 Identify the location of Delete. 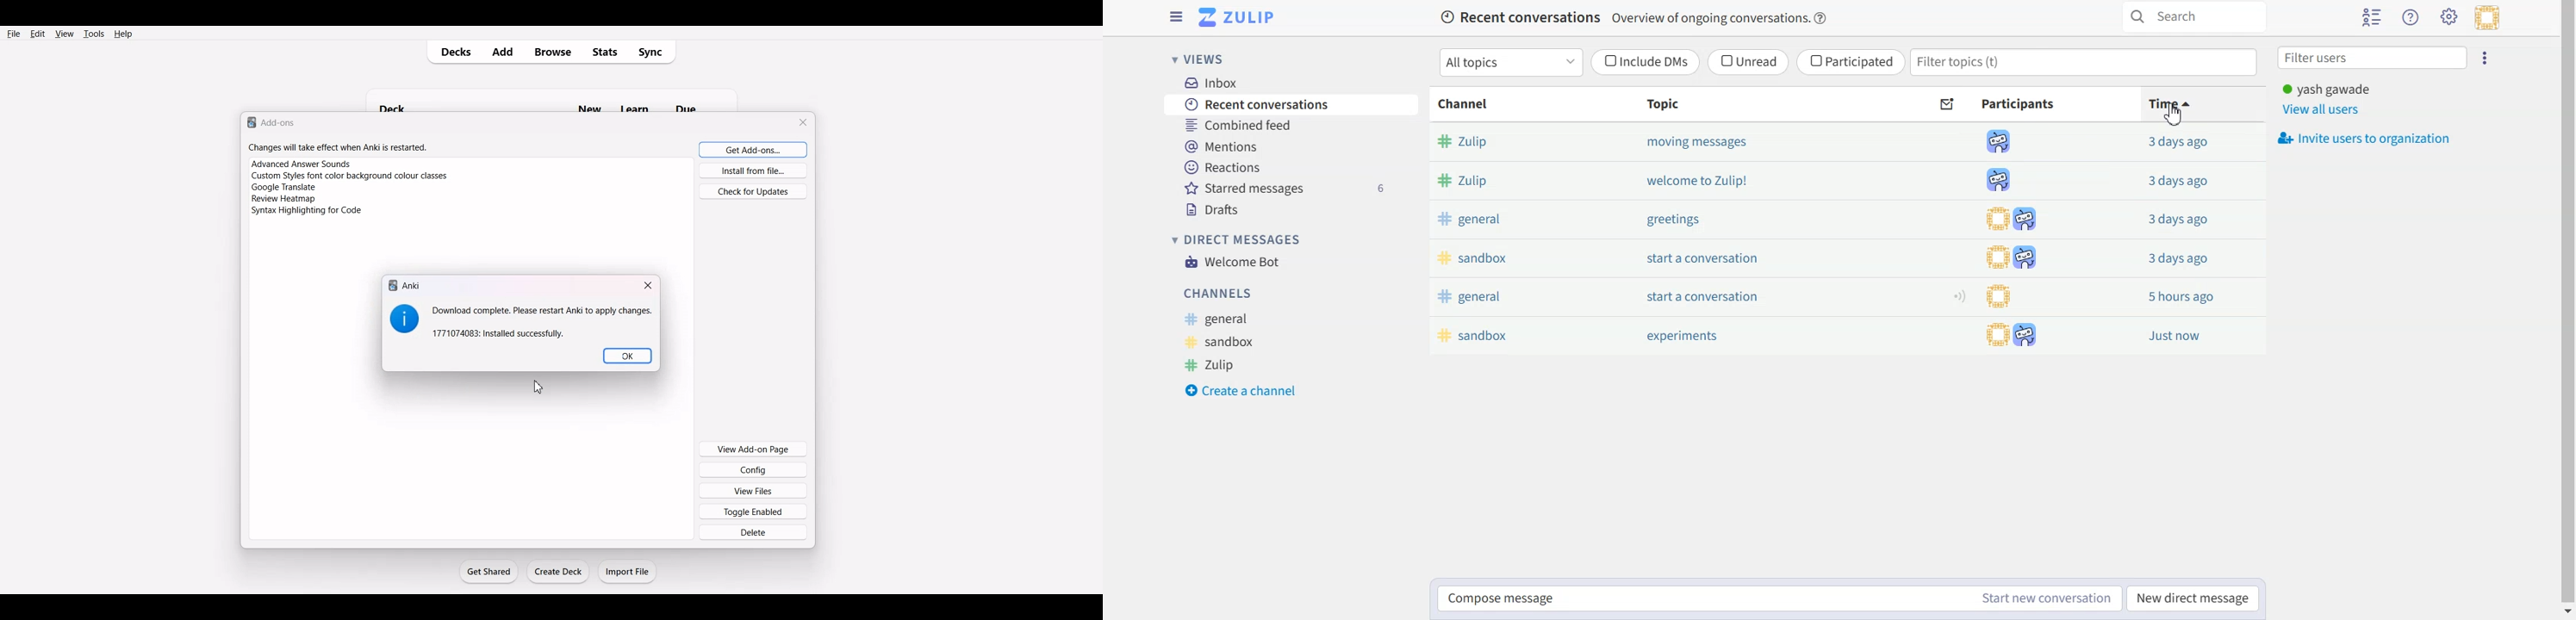
(754, 532).